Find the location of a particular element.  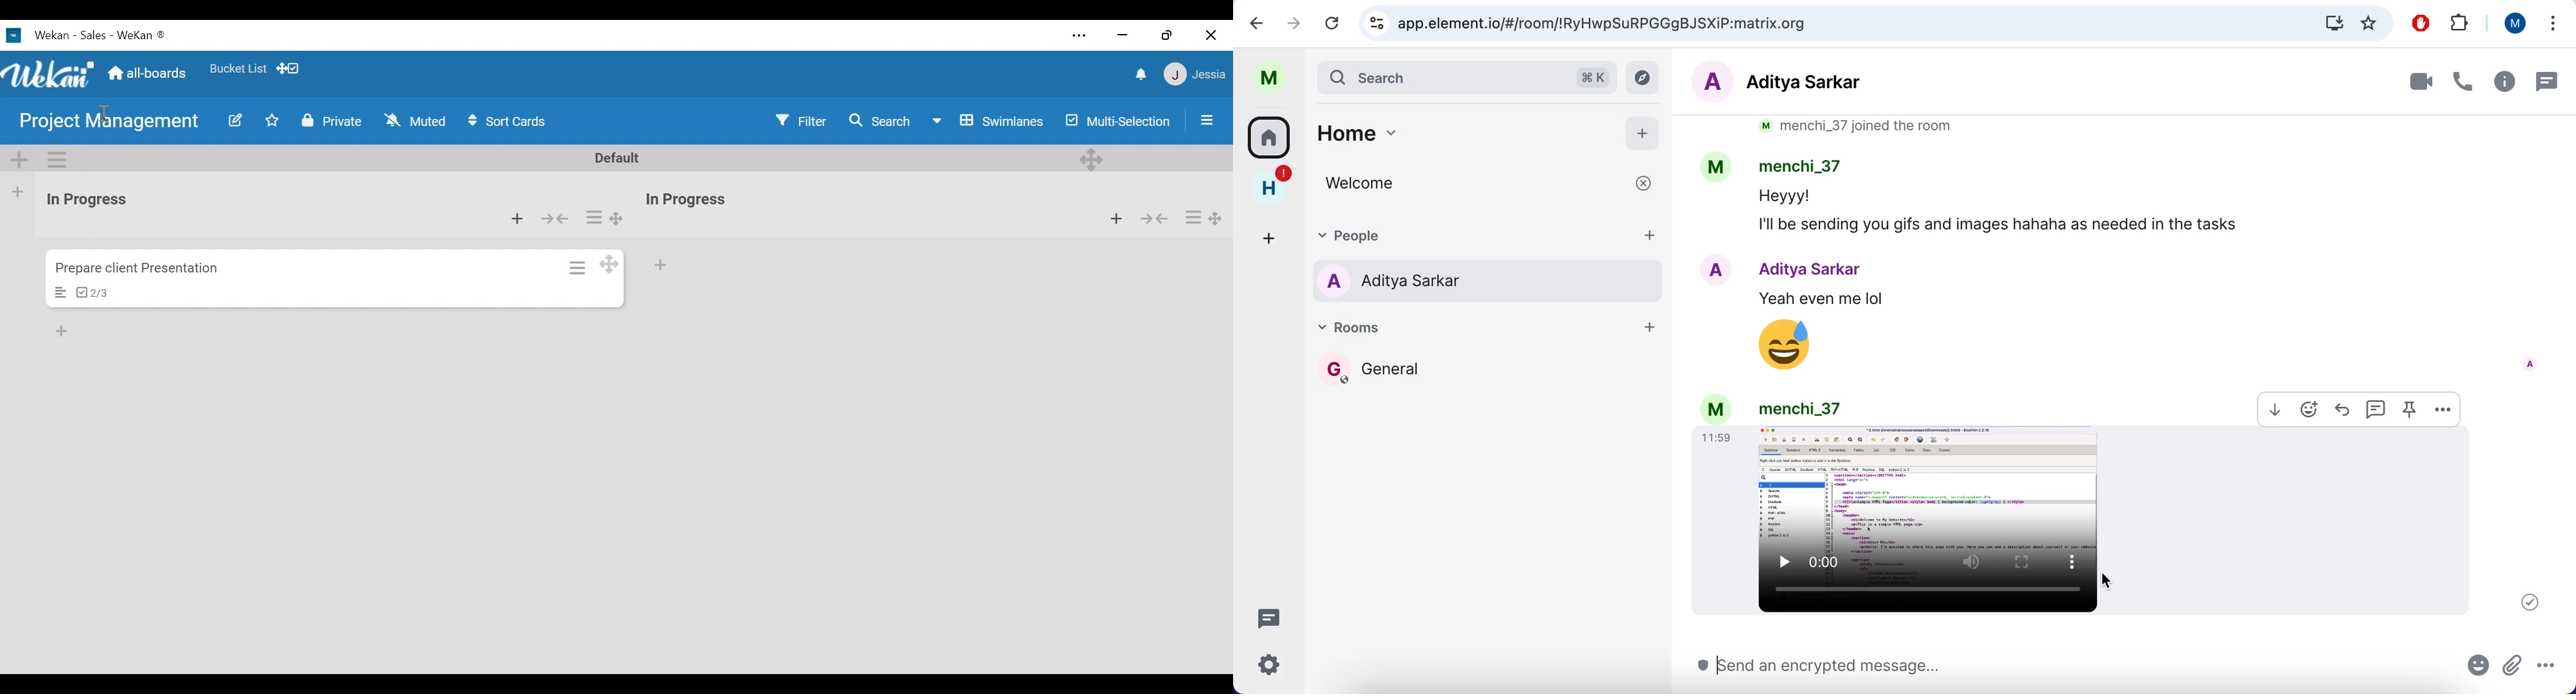

Add list is located at coordinates (18, 192).